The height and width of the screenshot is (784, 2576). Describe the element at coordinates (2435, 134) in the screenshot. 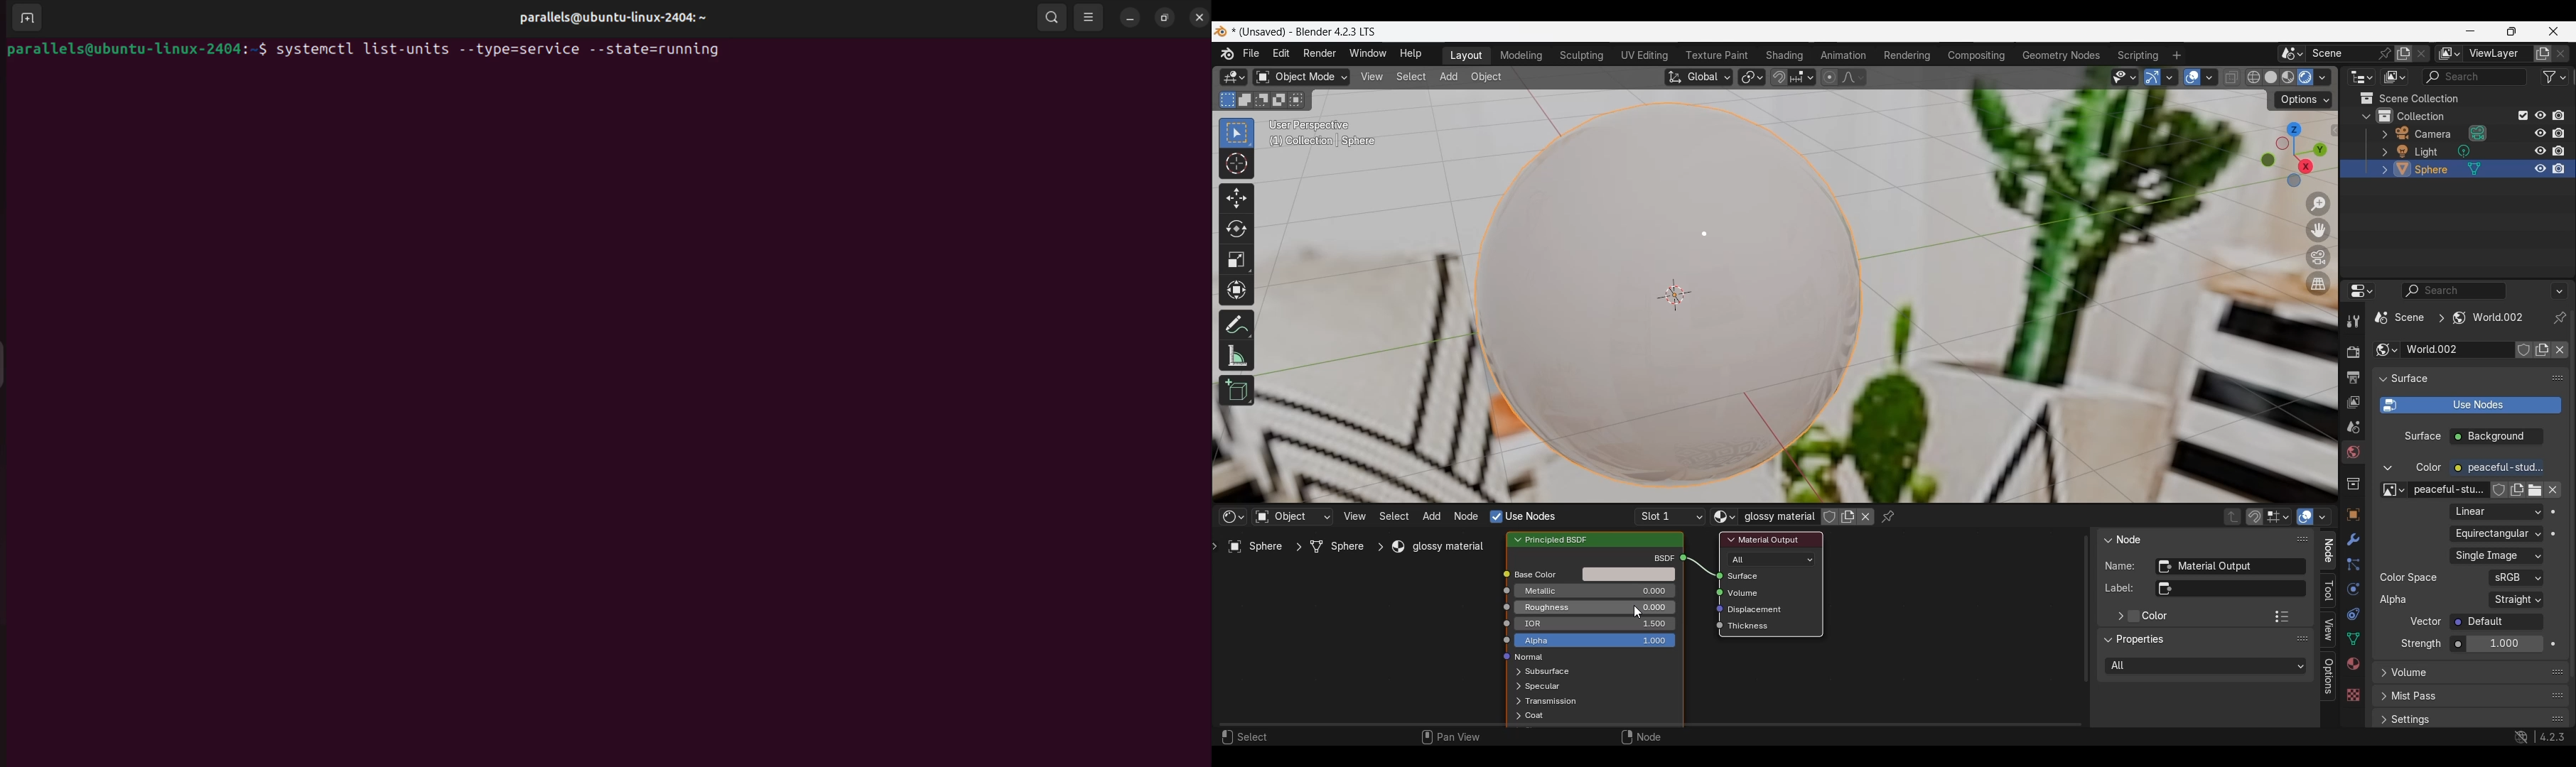

I see `camera` at that location.